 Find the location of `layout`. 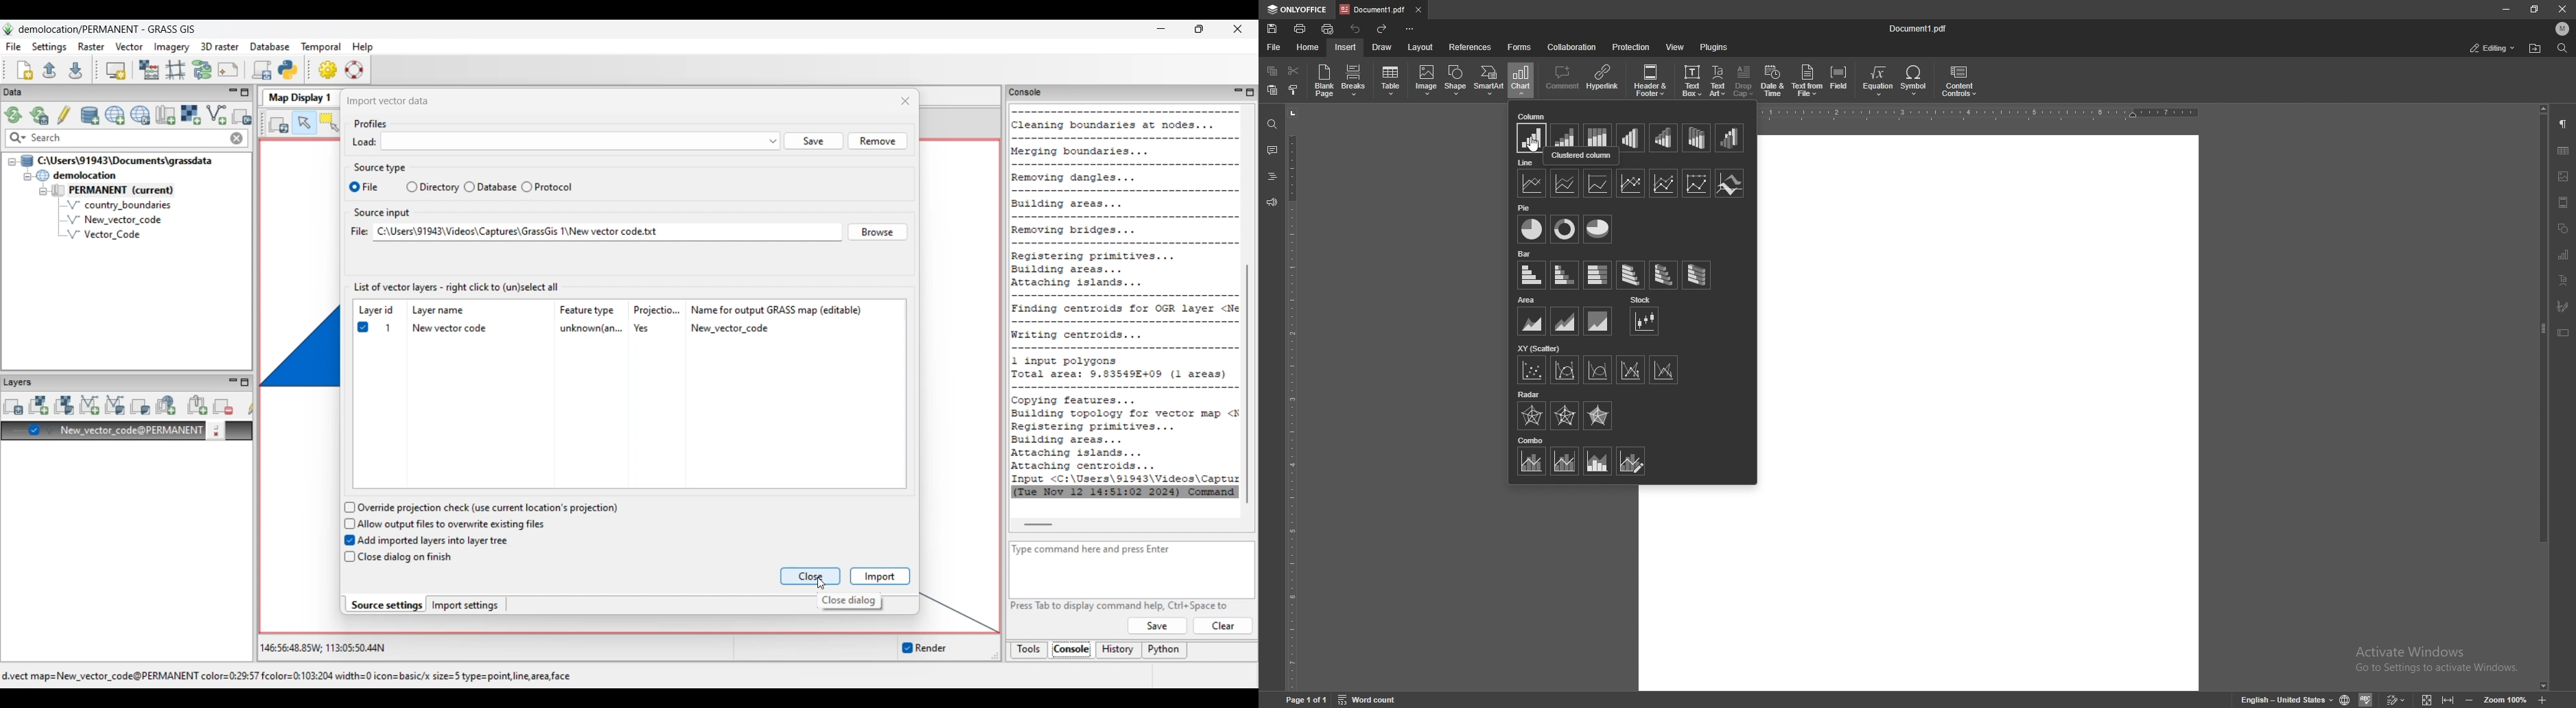

layout is located at coordinates (1420, 47).